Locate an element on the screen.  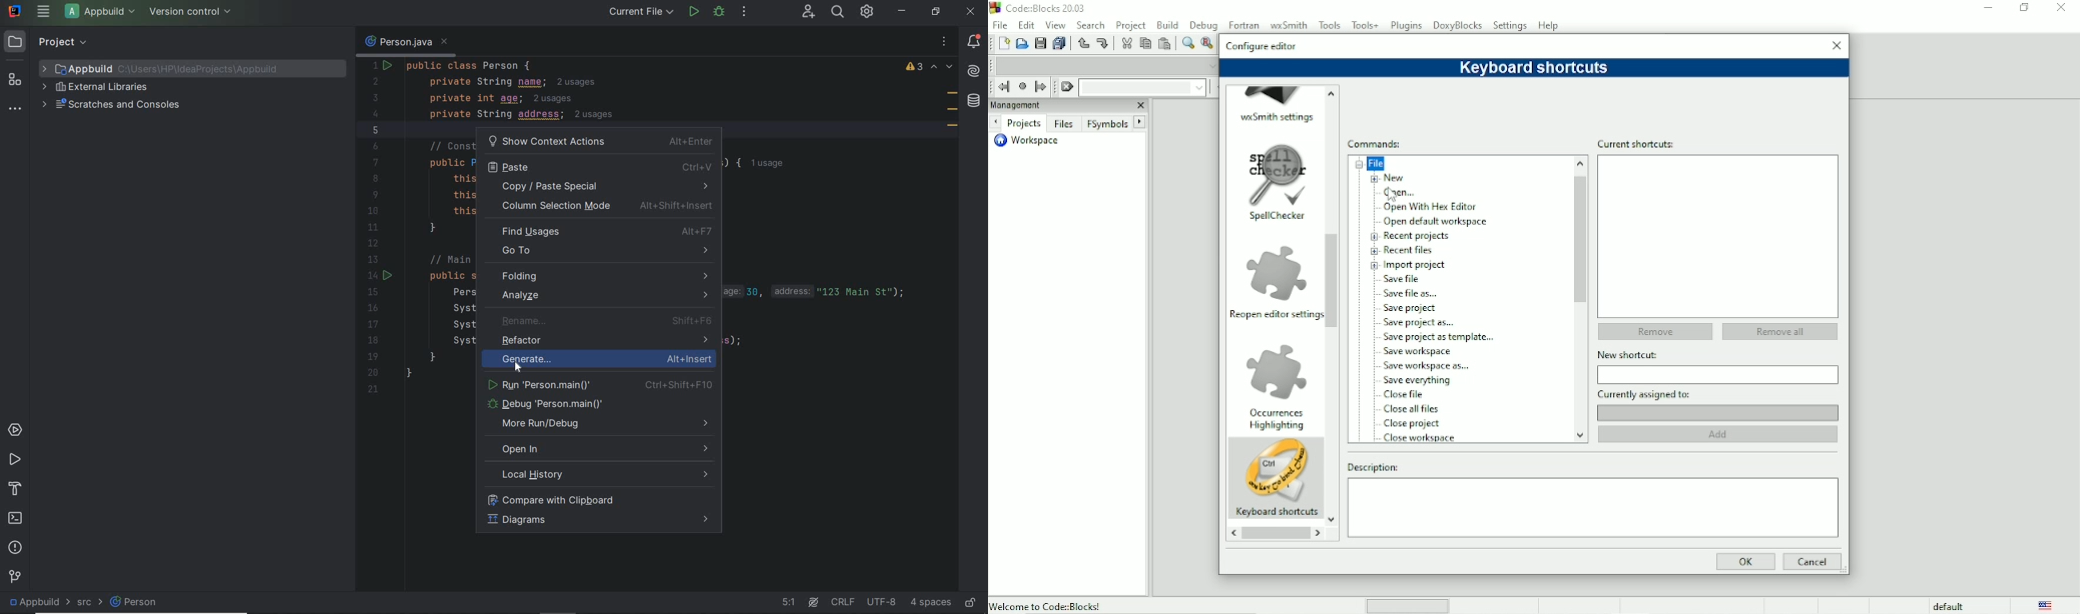
code with me is located at coordinates (806, 12).